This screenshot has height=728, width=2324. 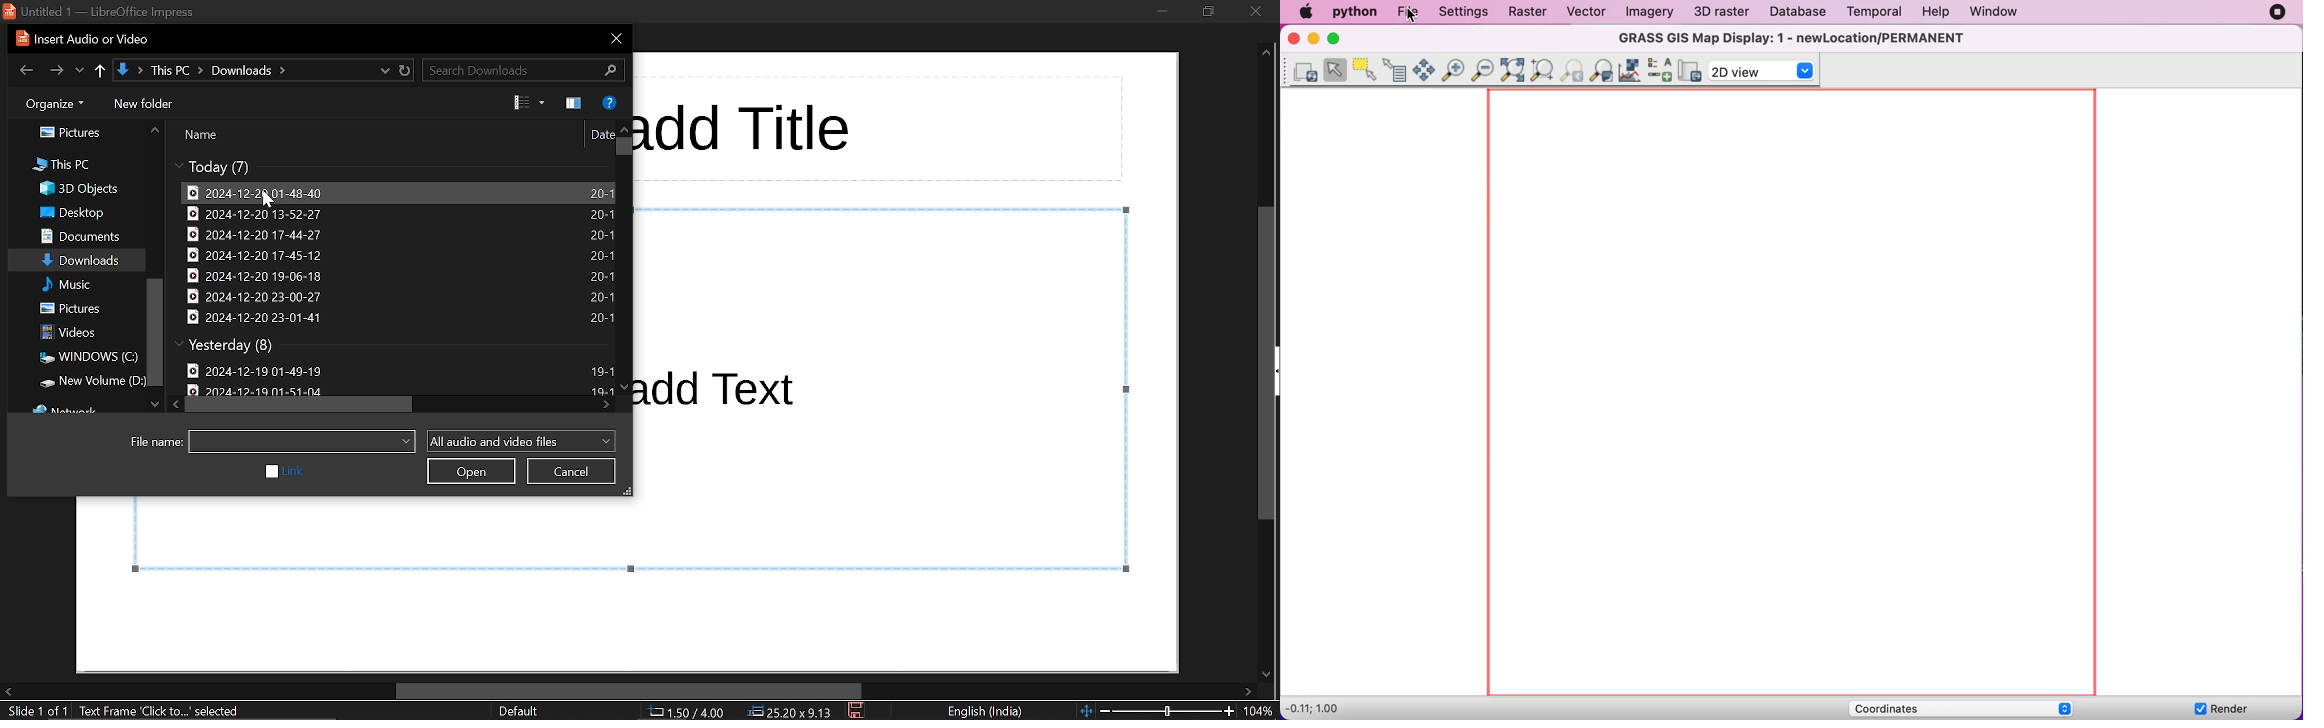 What do you see at coordinates (1157, 712) in the screenshot?
I see `zoom change` at bounding box center [1157, 712].